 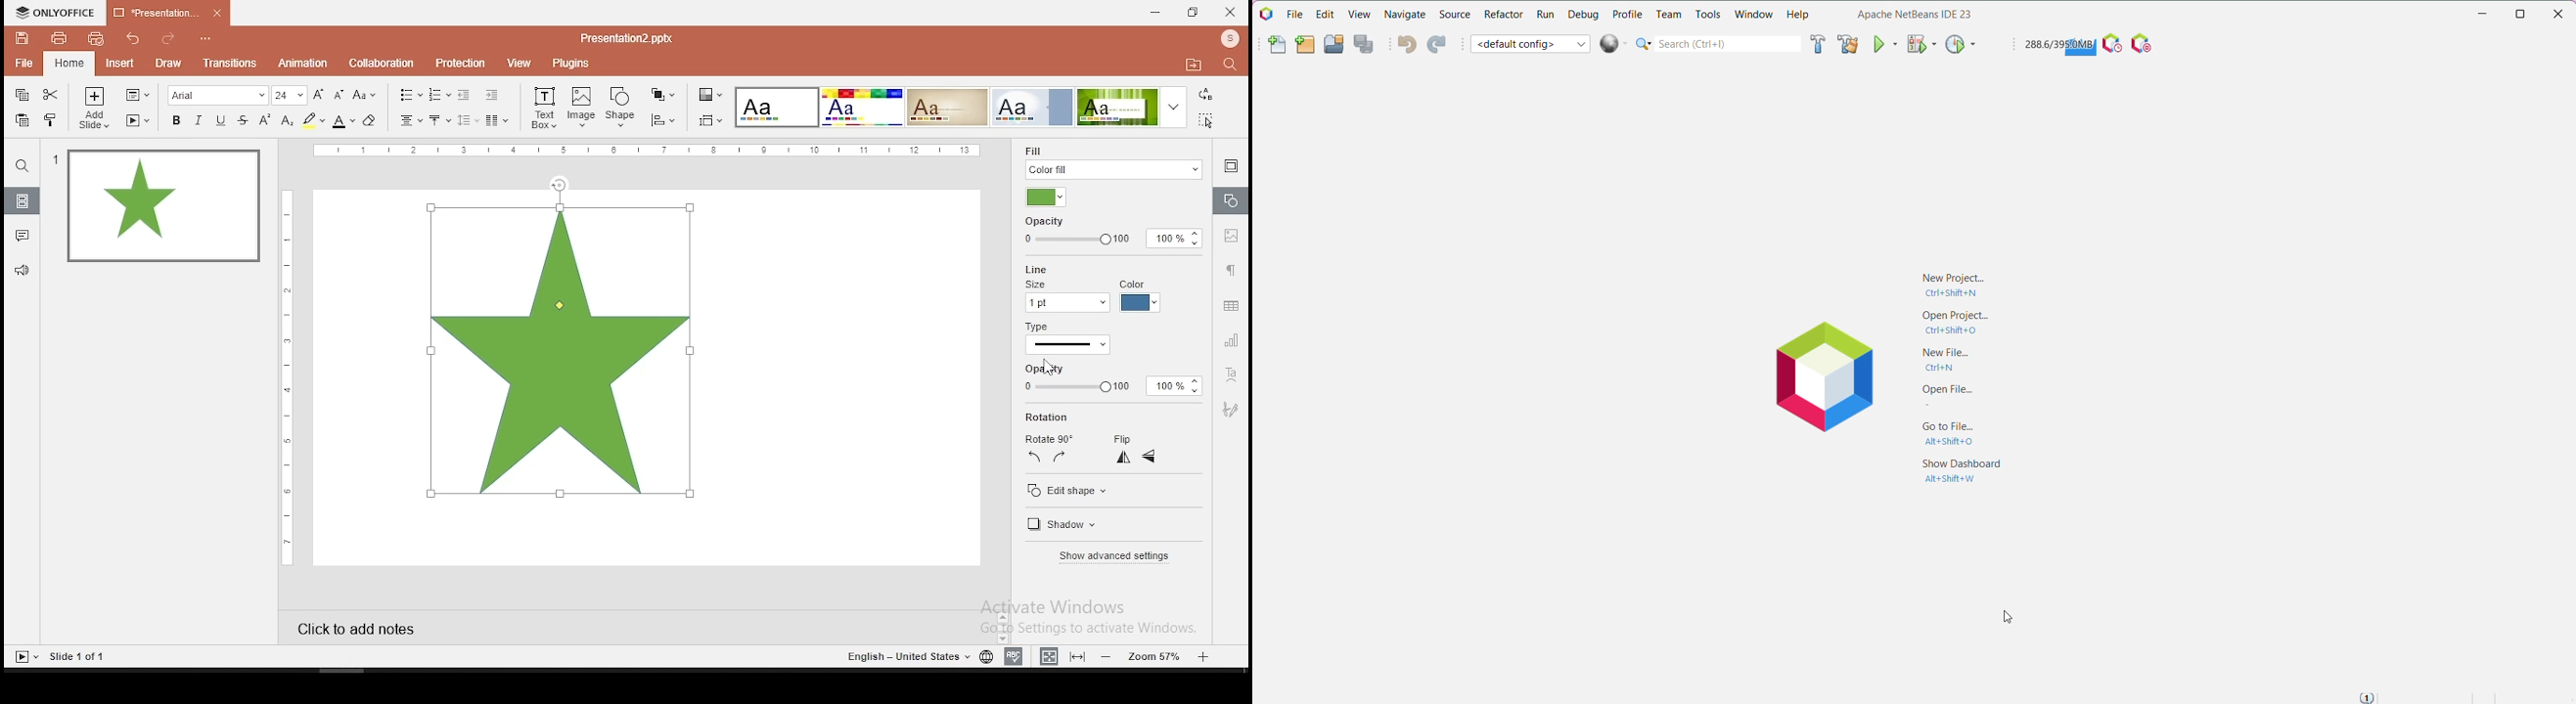 I want to click on print file, so click(x=57, y=38).